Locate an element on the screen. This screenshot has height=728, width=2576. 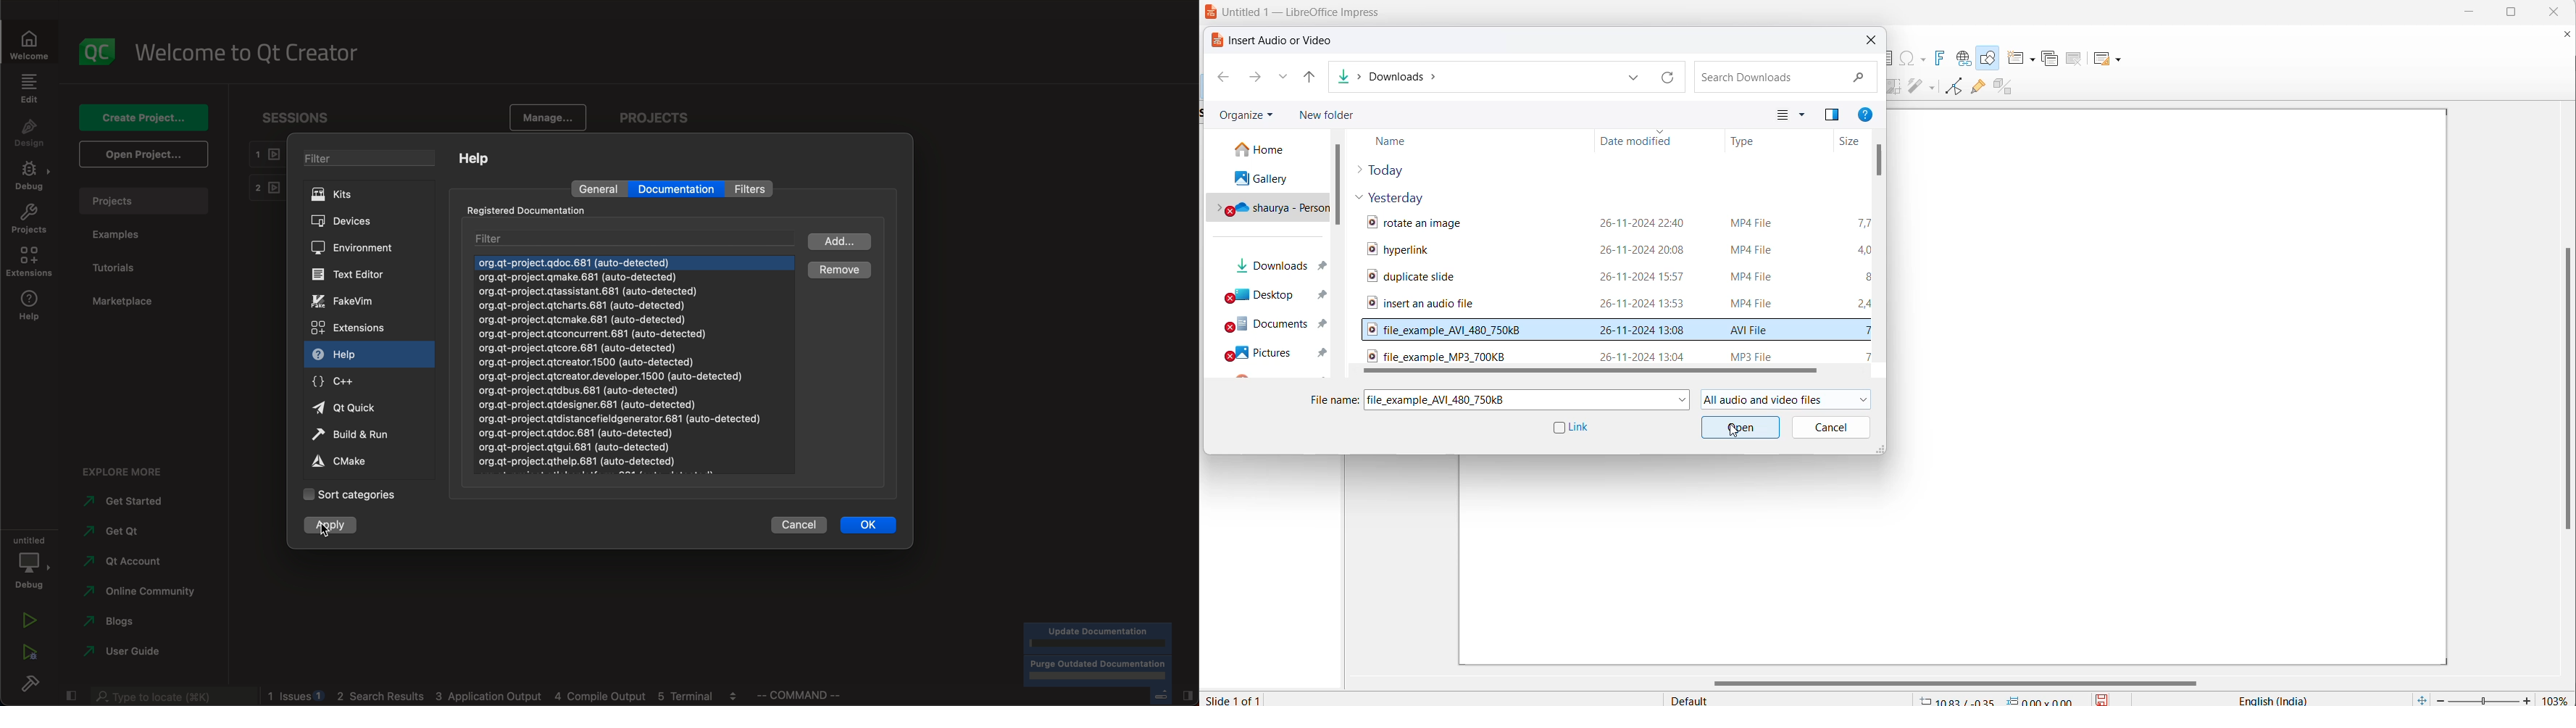
audio file size is located at coordinates (1859, 352).